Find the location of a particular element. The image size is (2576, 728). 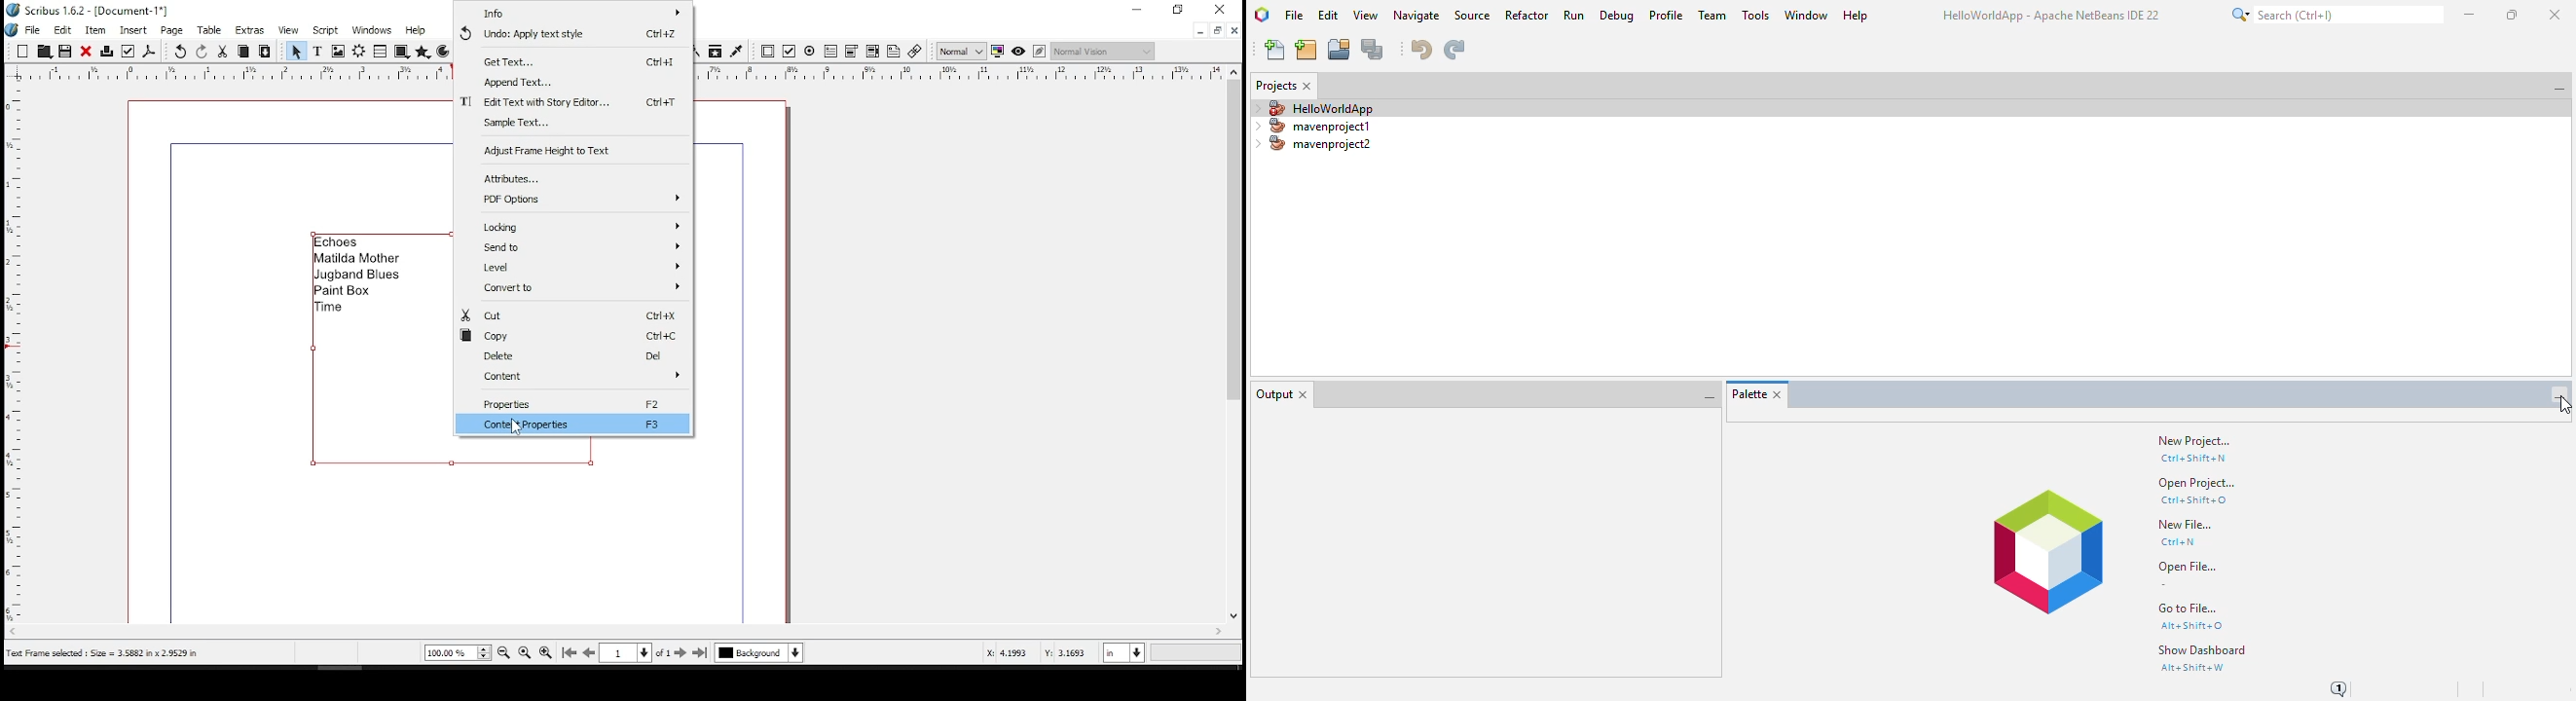

text frame selected: size = 3.5882 x 2.9529 in is located at coordinates (104, 653).